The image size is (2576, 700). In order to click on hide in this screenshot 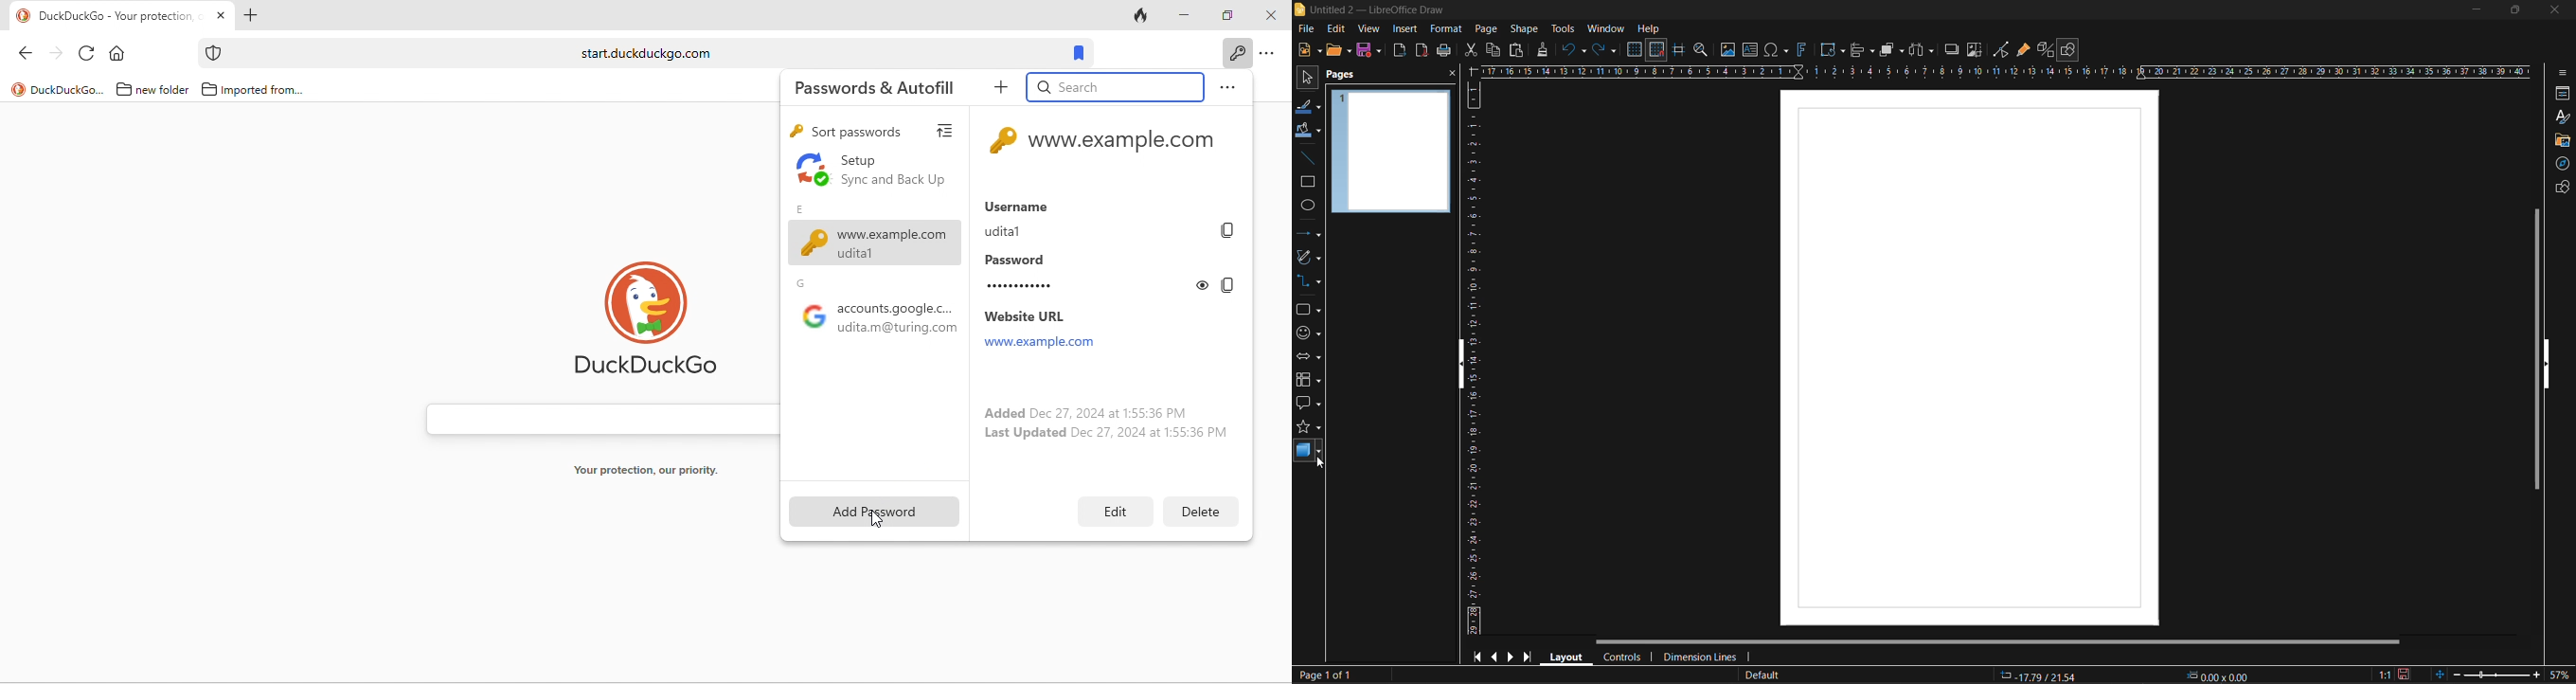, I will do `click(1466, 365)`.